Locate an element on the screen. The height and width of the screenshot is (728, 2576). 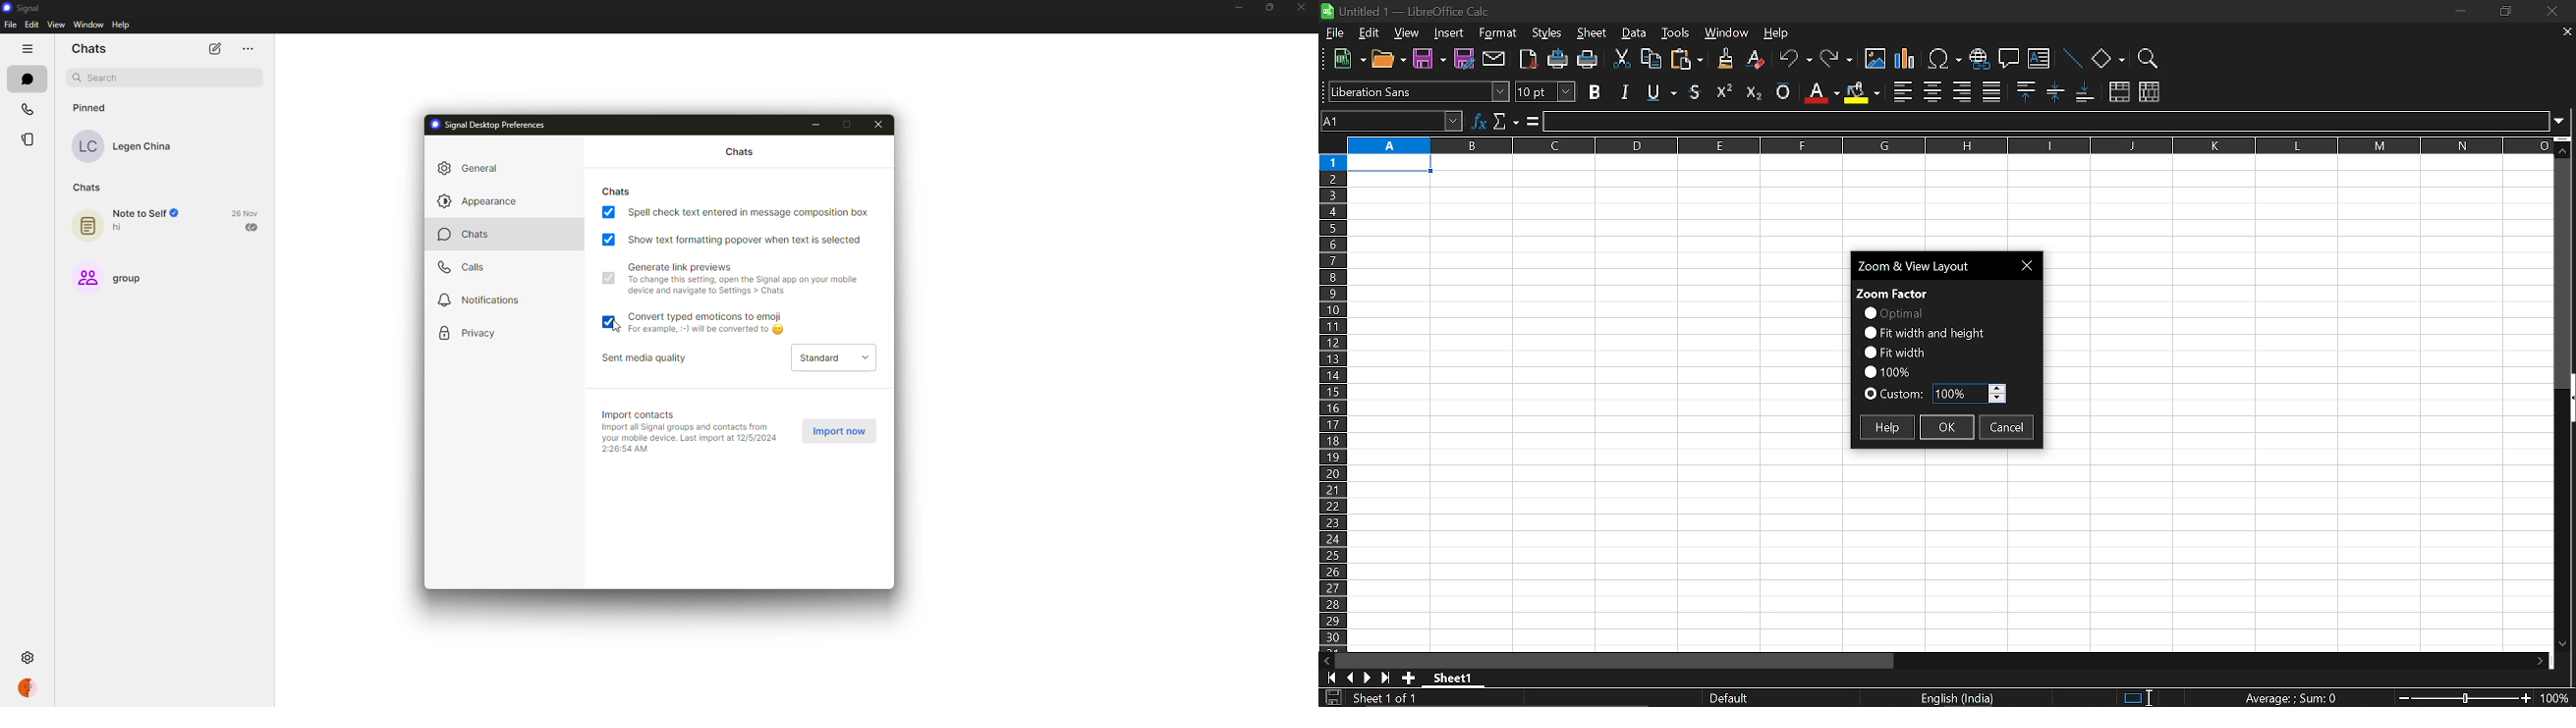
save as is located at coordinates (1465, 59).